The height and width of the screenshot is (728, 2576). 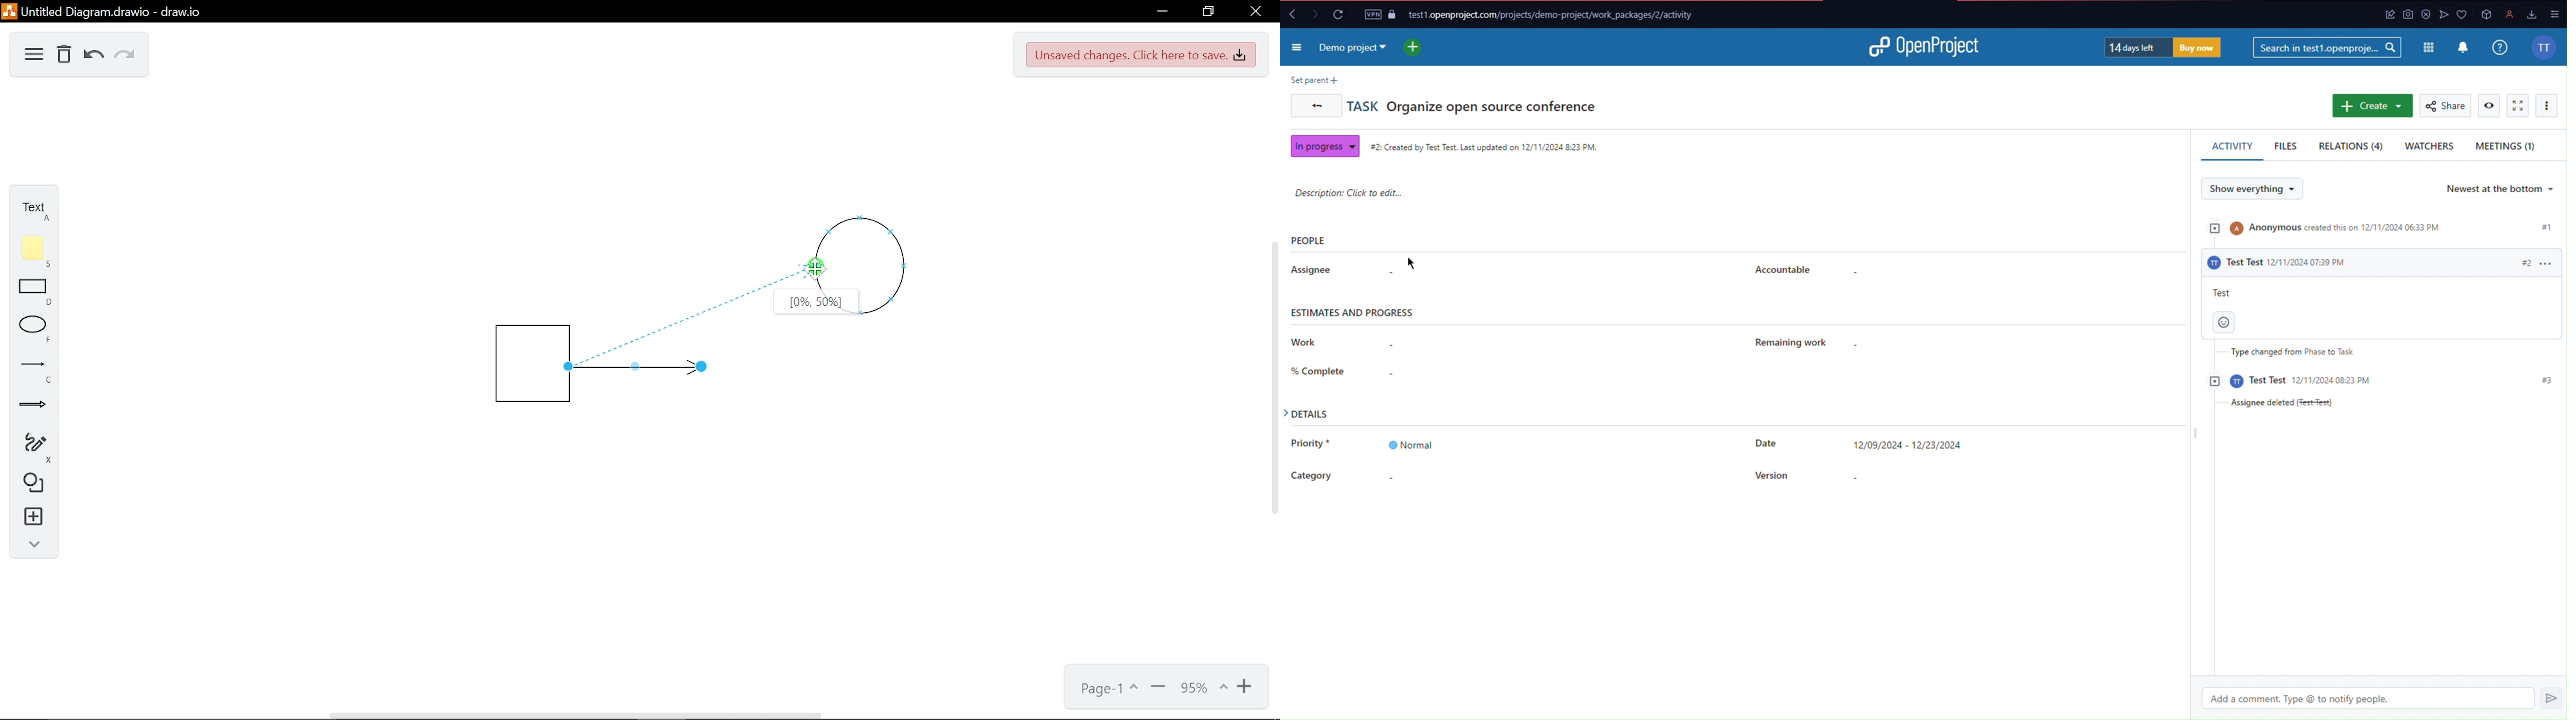 I want to click on Reload Page, so click(x=1338, y=14).